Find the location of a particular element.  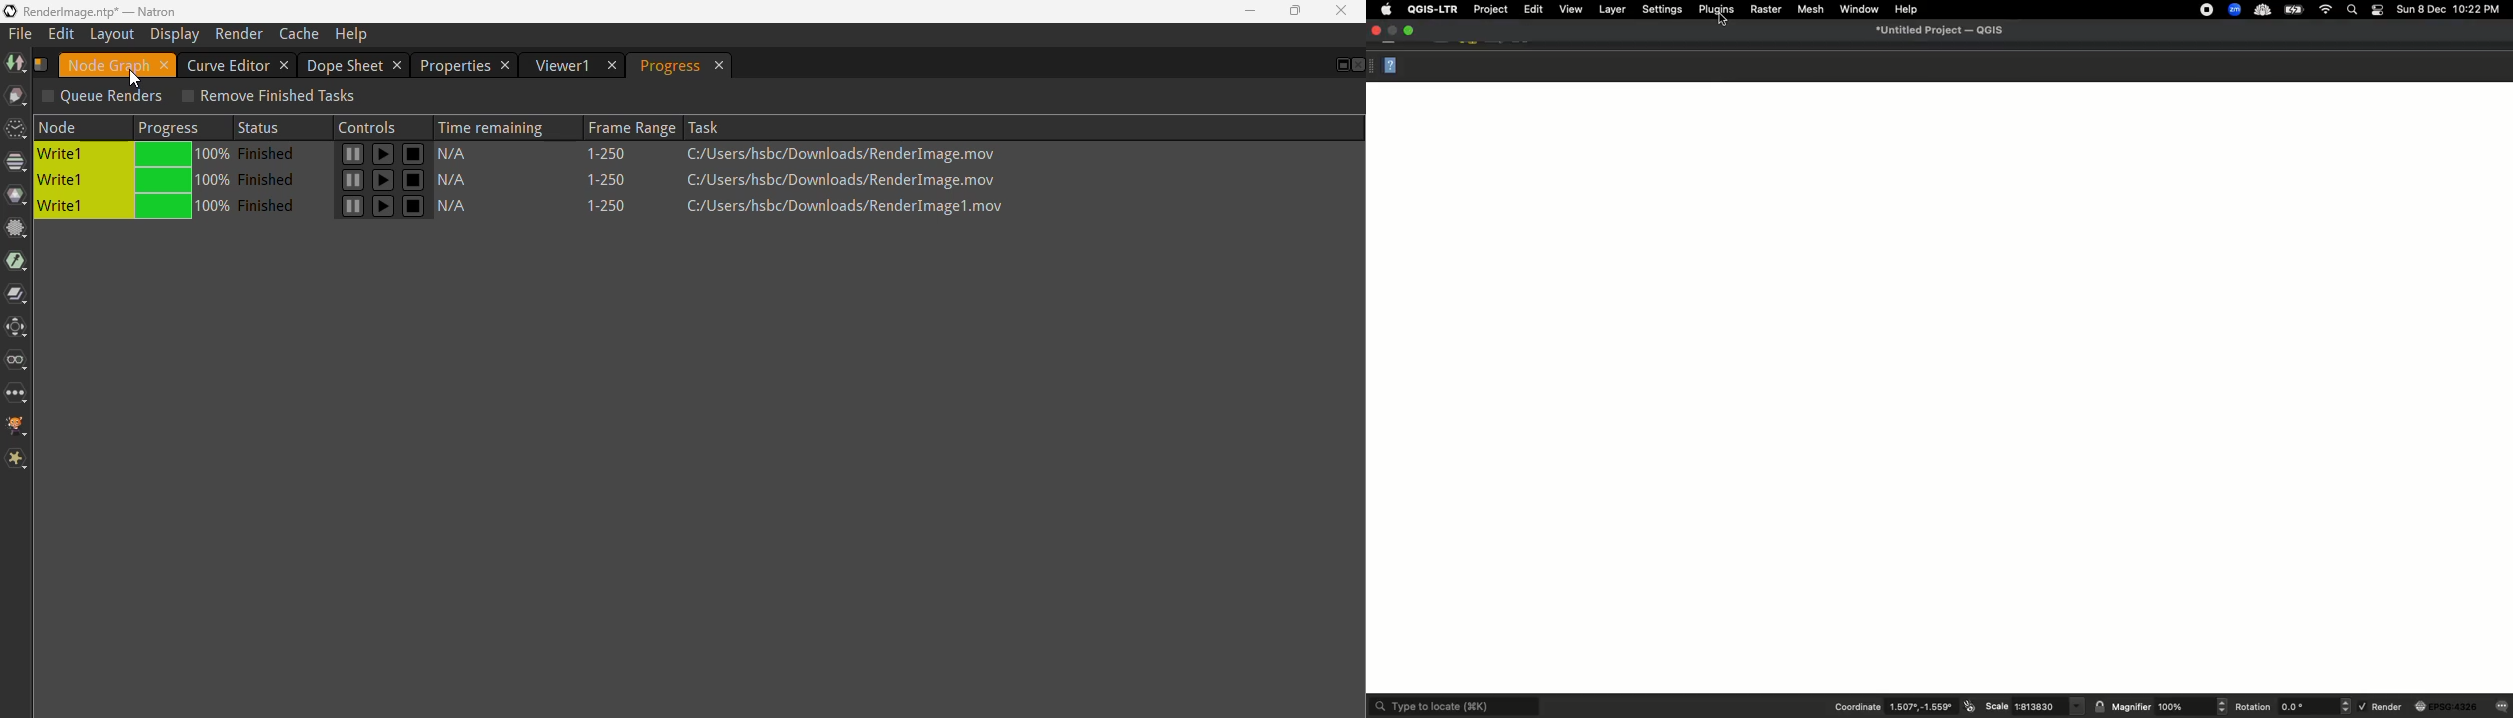

N/A is located at coordinates (463, 153).